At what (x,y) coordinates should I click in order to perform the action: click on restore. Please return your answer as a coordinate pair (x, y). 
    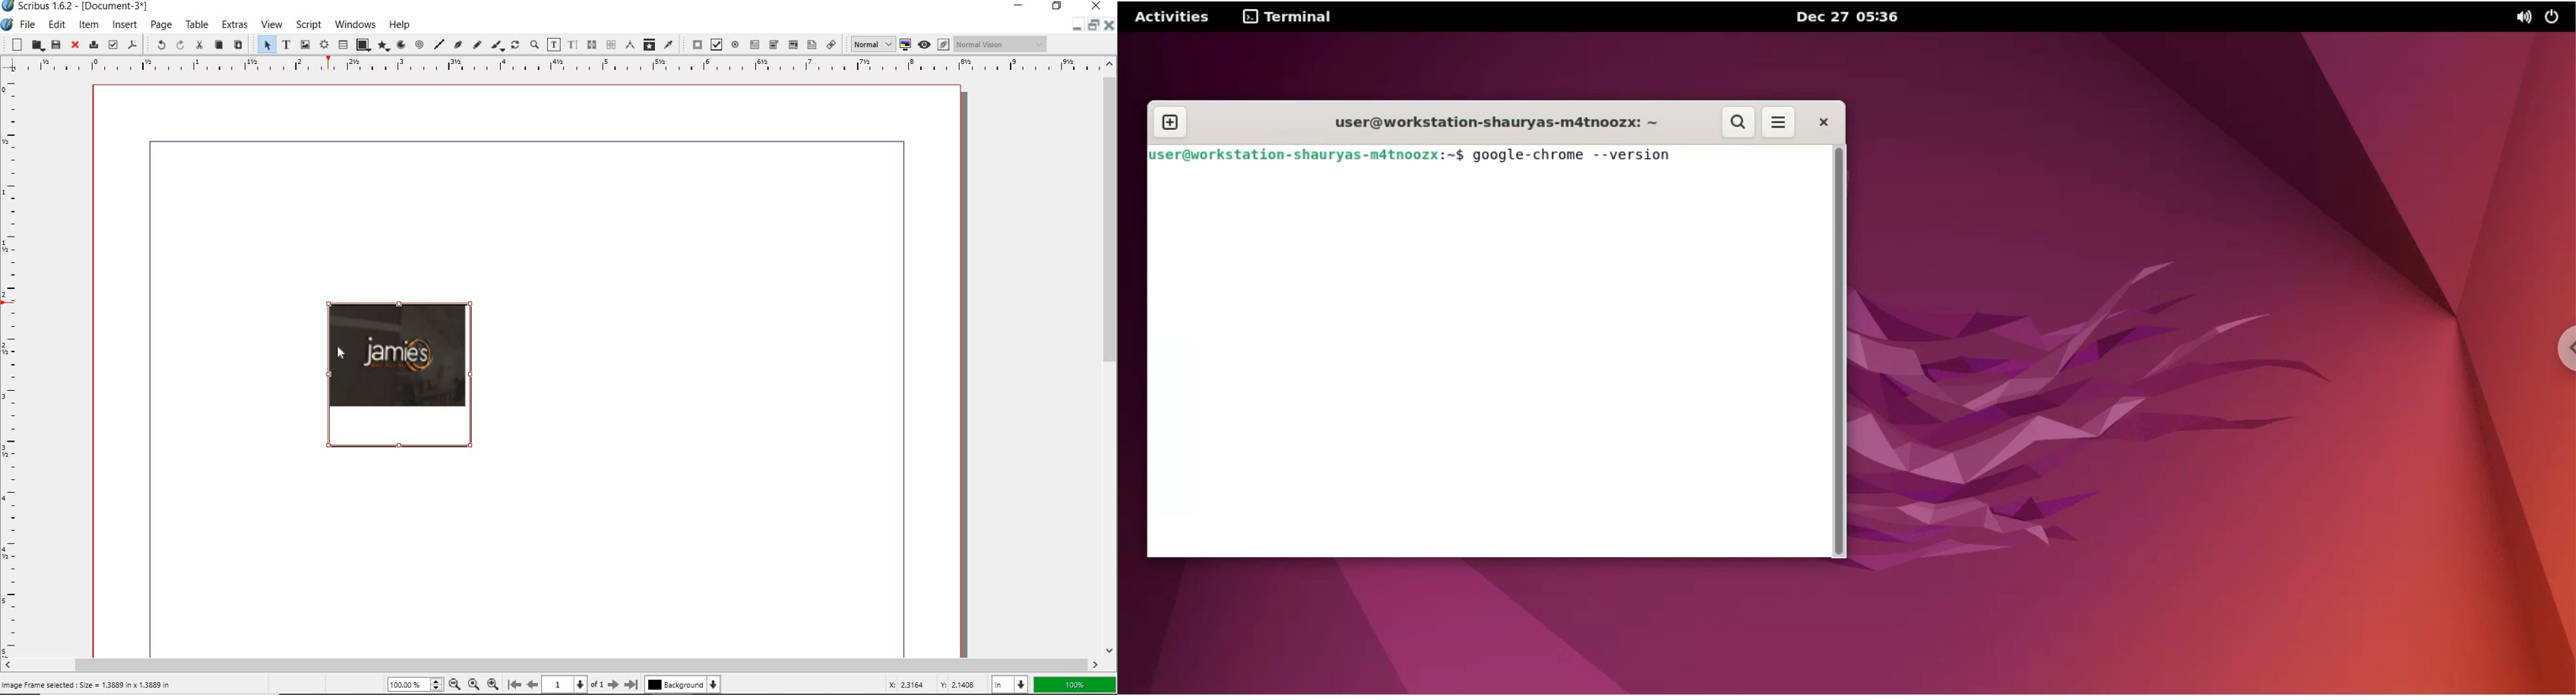
    Looking at the image, I should click on (1093, 28).